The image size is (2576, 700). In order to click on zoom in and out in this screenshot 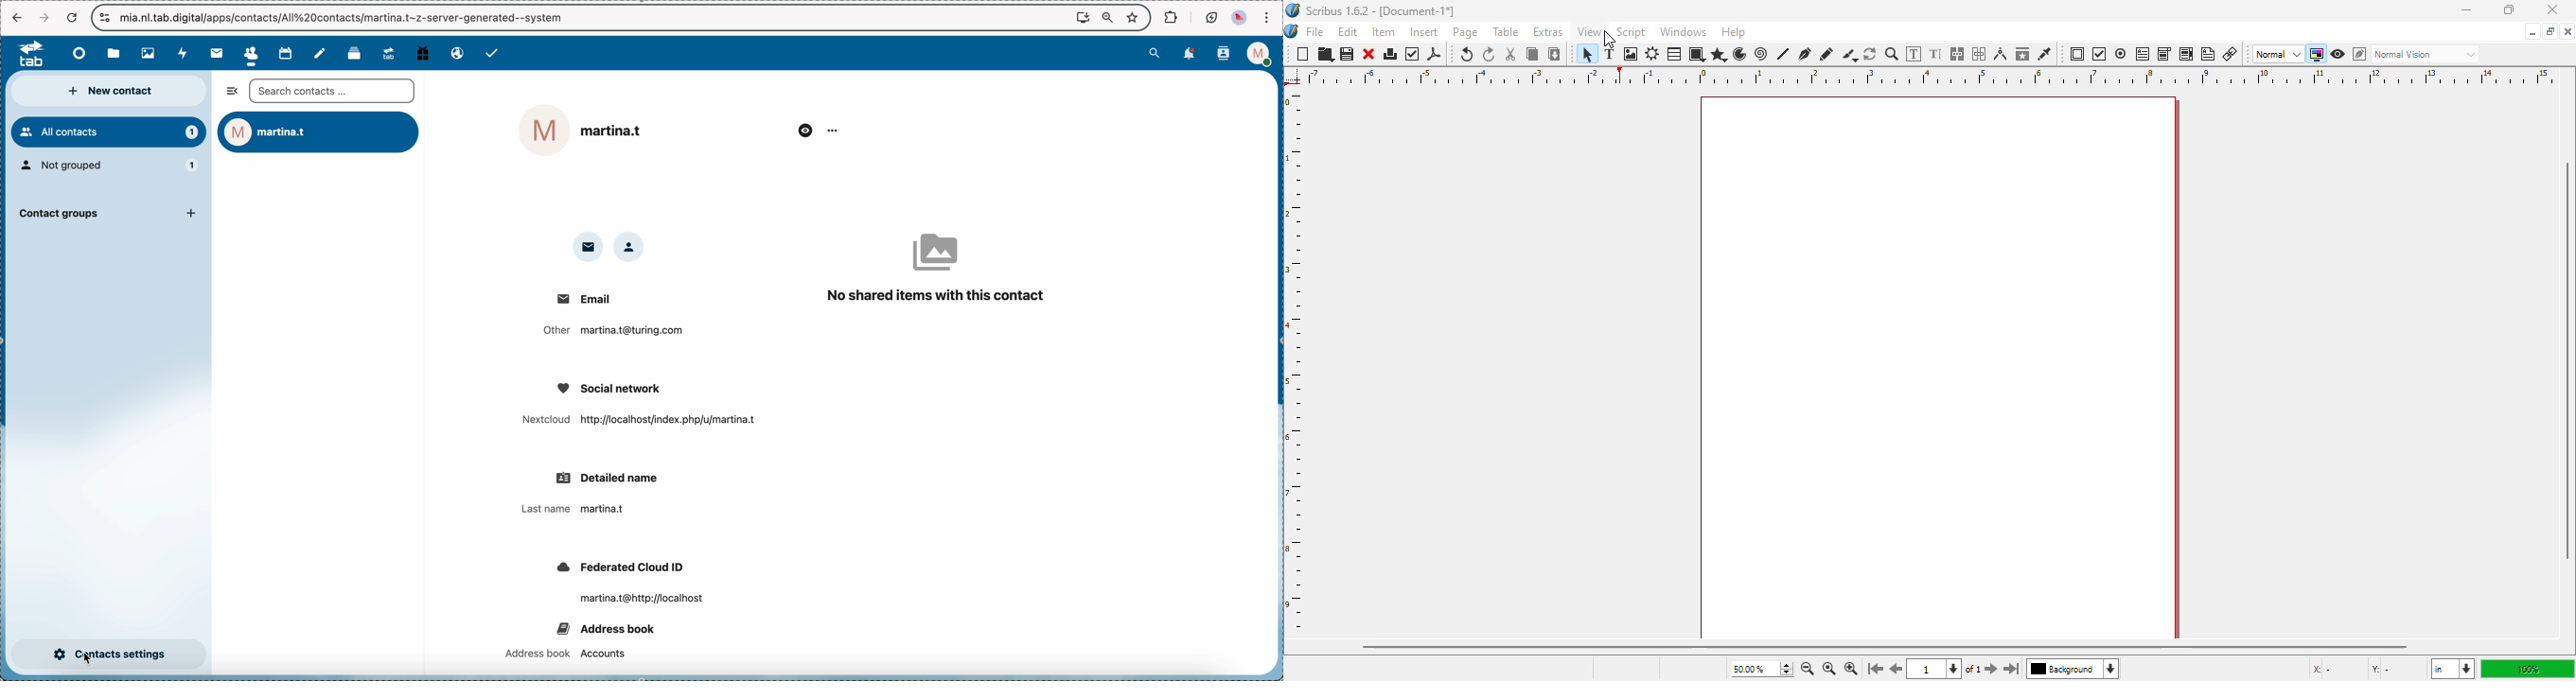, I will do `click(1785, 669)`.